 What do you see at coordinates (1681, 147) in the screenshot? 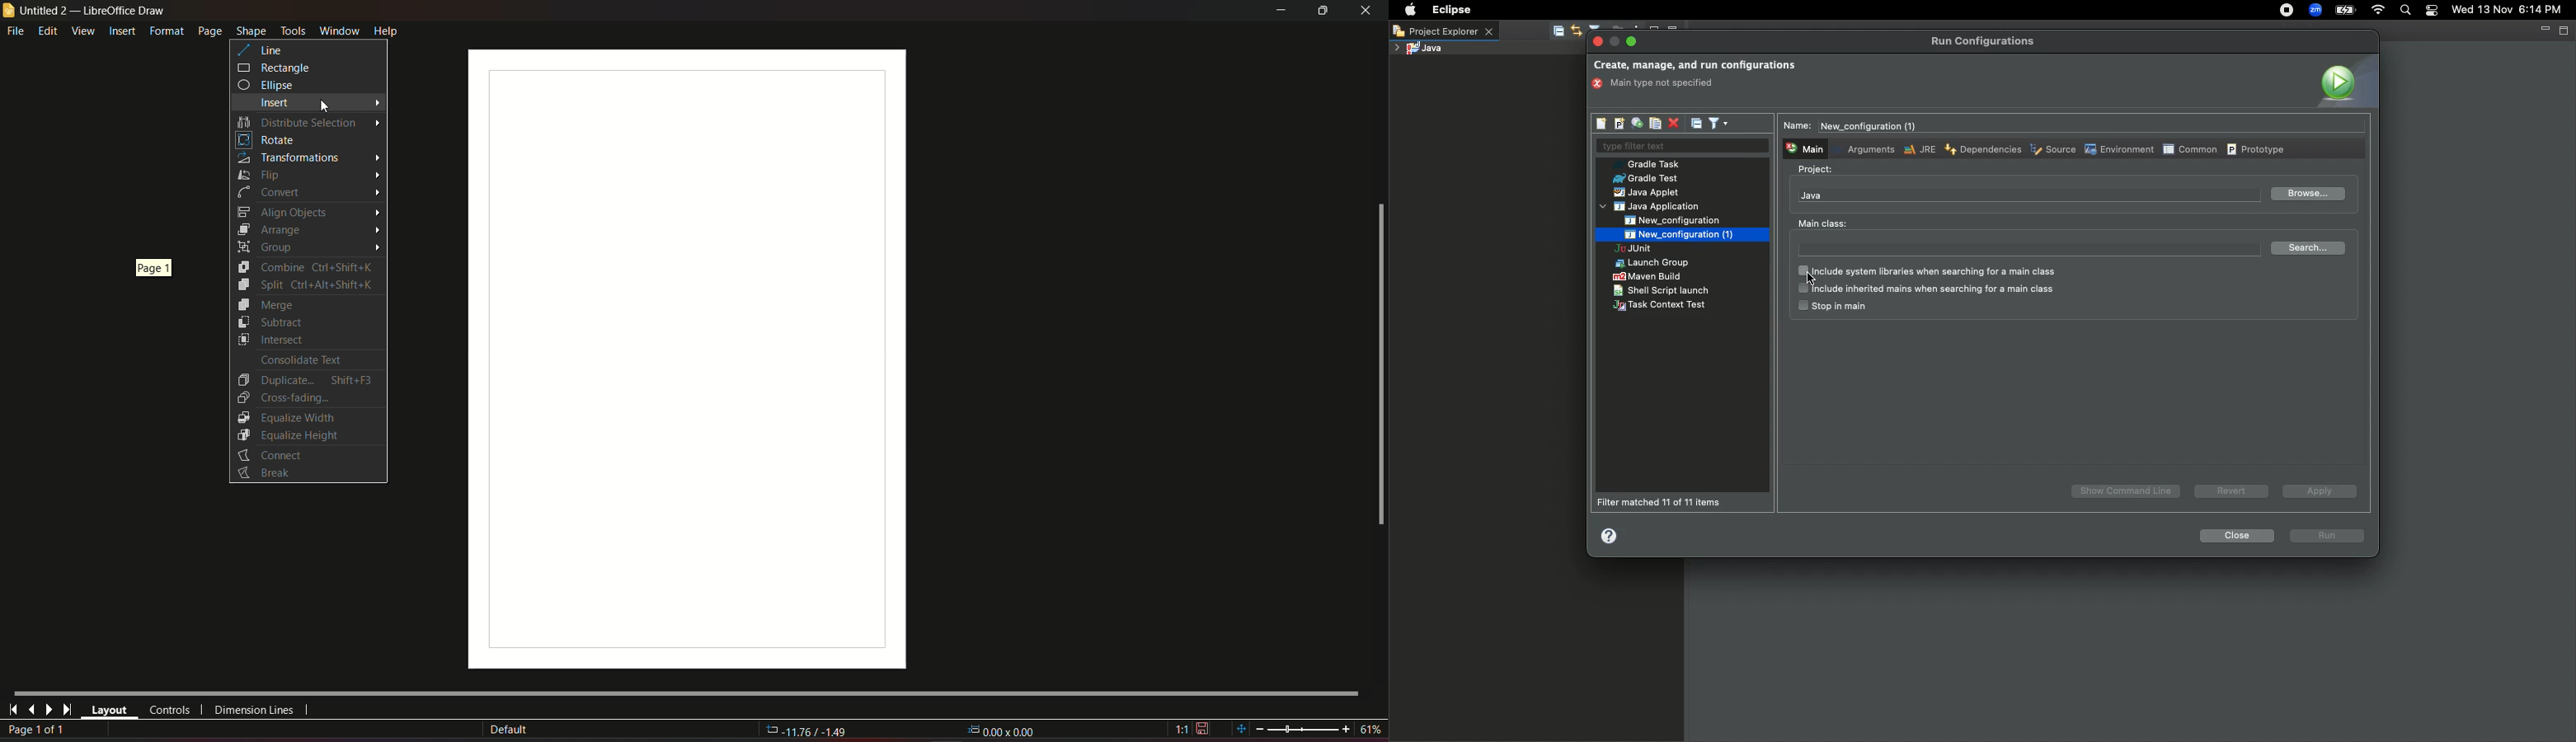
I see `Type filter text` at bounding box center [1681, 147].